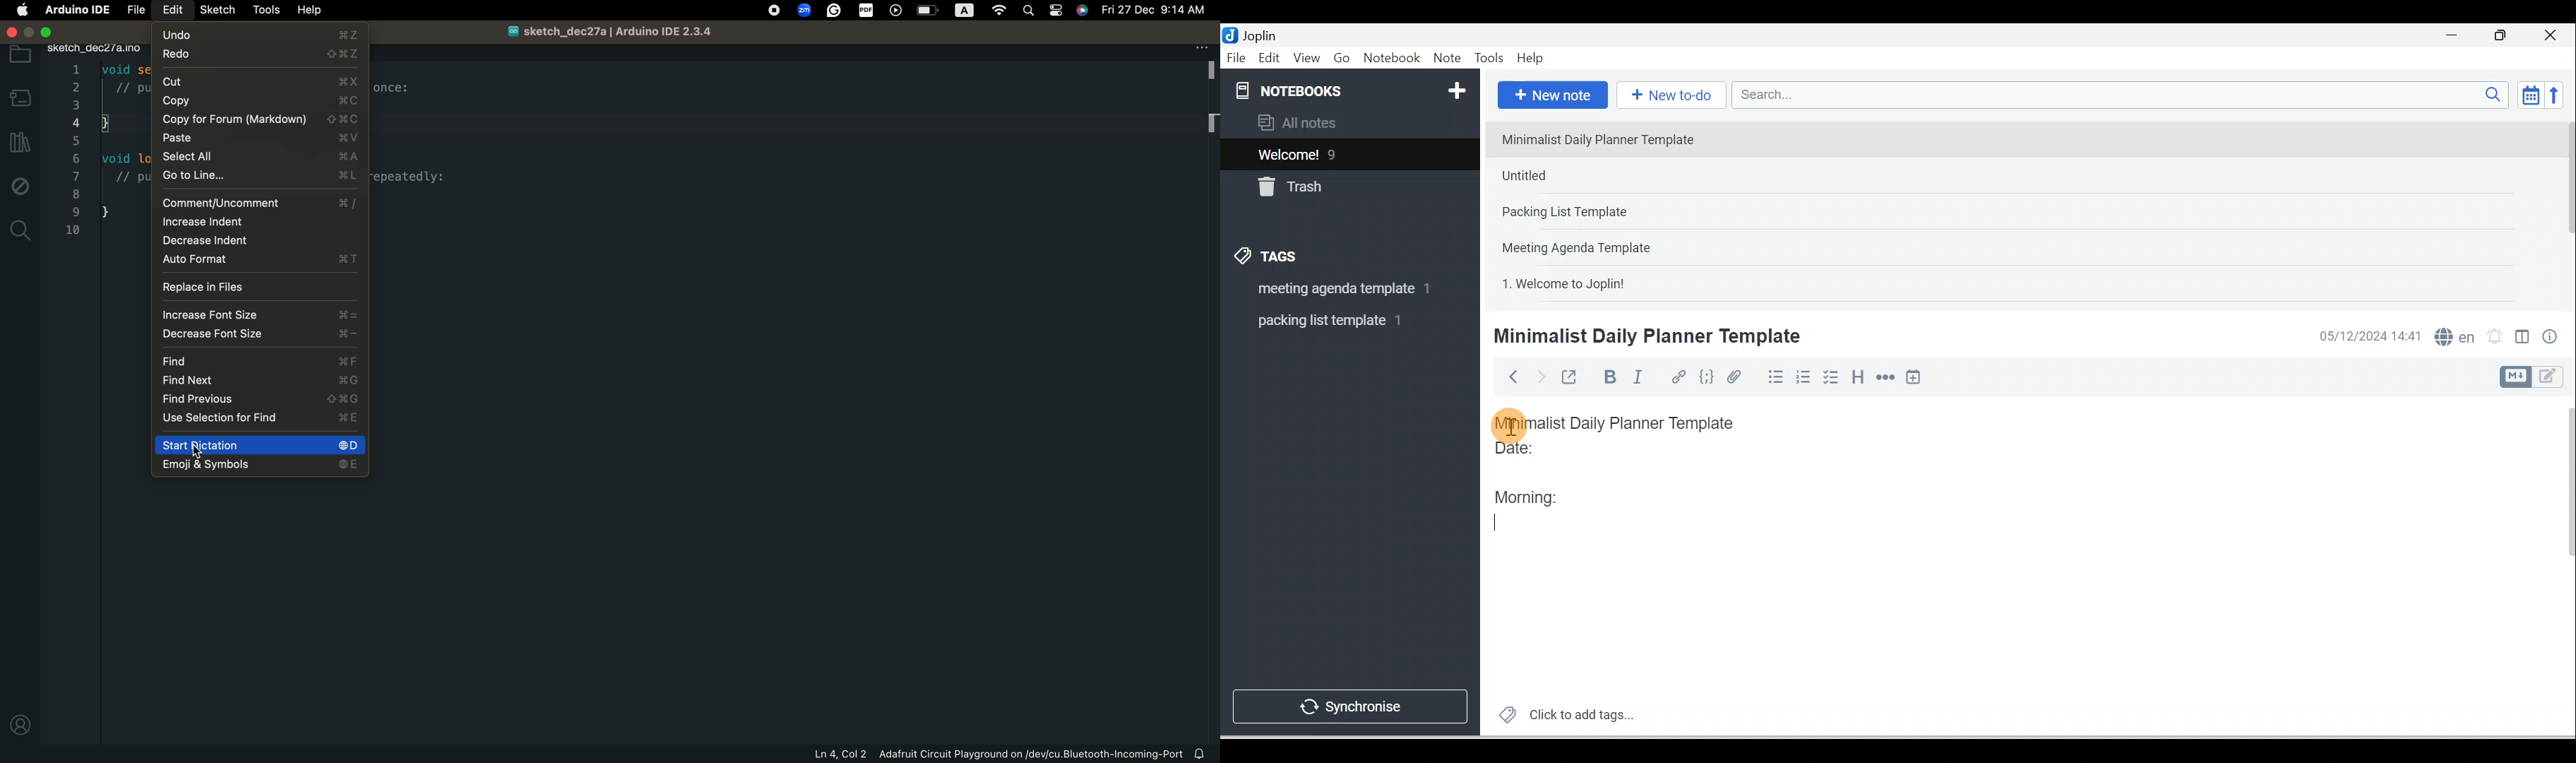 Image resolution: width=2576 pixels, height=784 pixels. What do you see at coordinates (1803, 377) in the screenshot?
I see `Numbered list` at bounding box center [1803, 377].